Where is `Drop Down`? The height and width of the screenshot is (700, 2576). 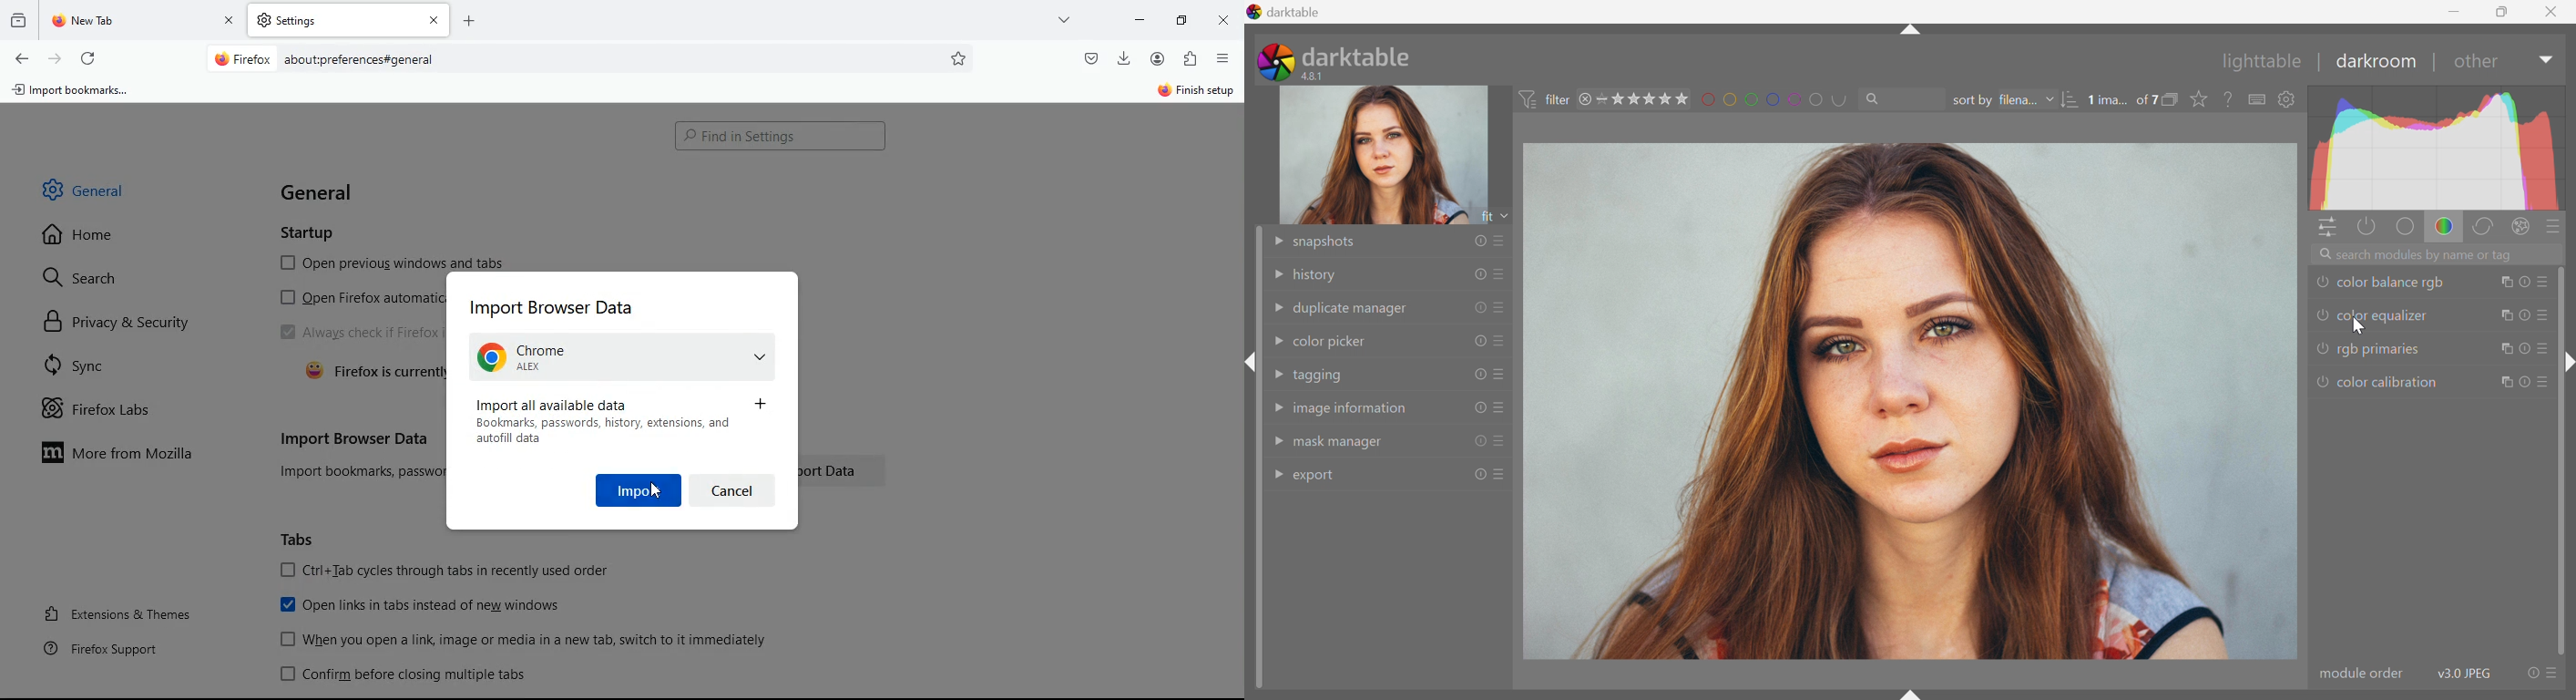
Drop Down is located at coordinates (1276, 341).